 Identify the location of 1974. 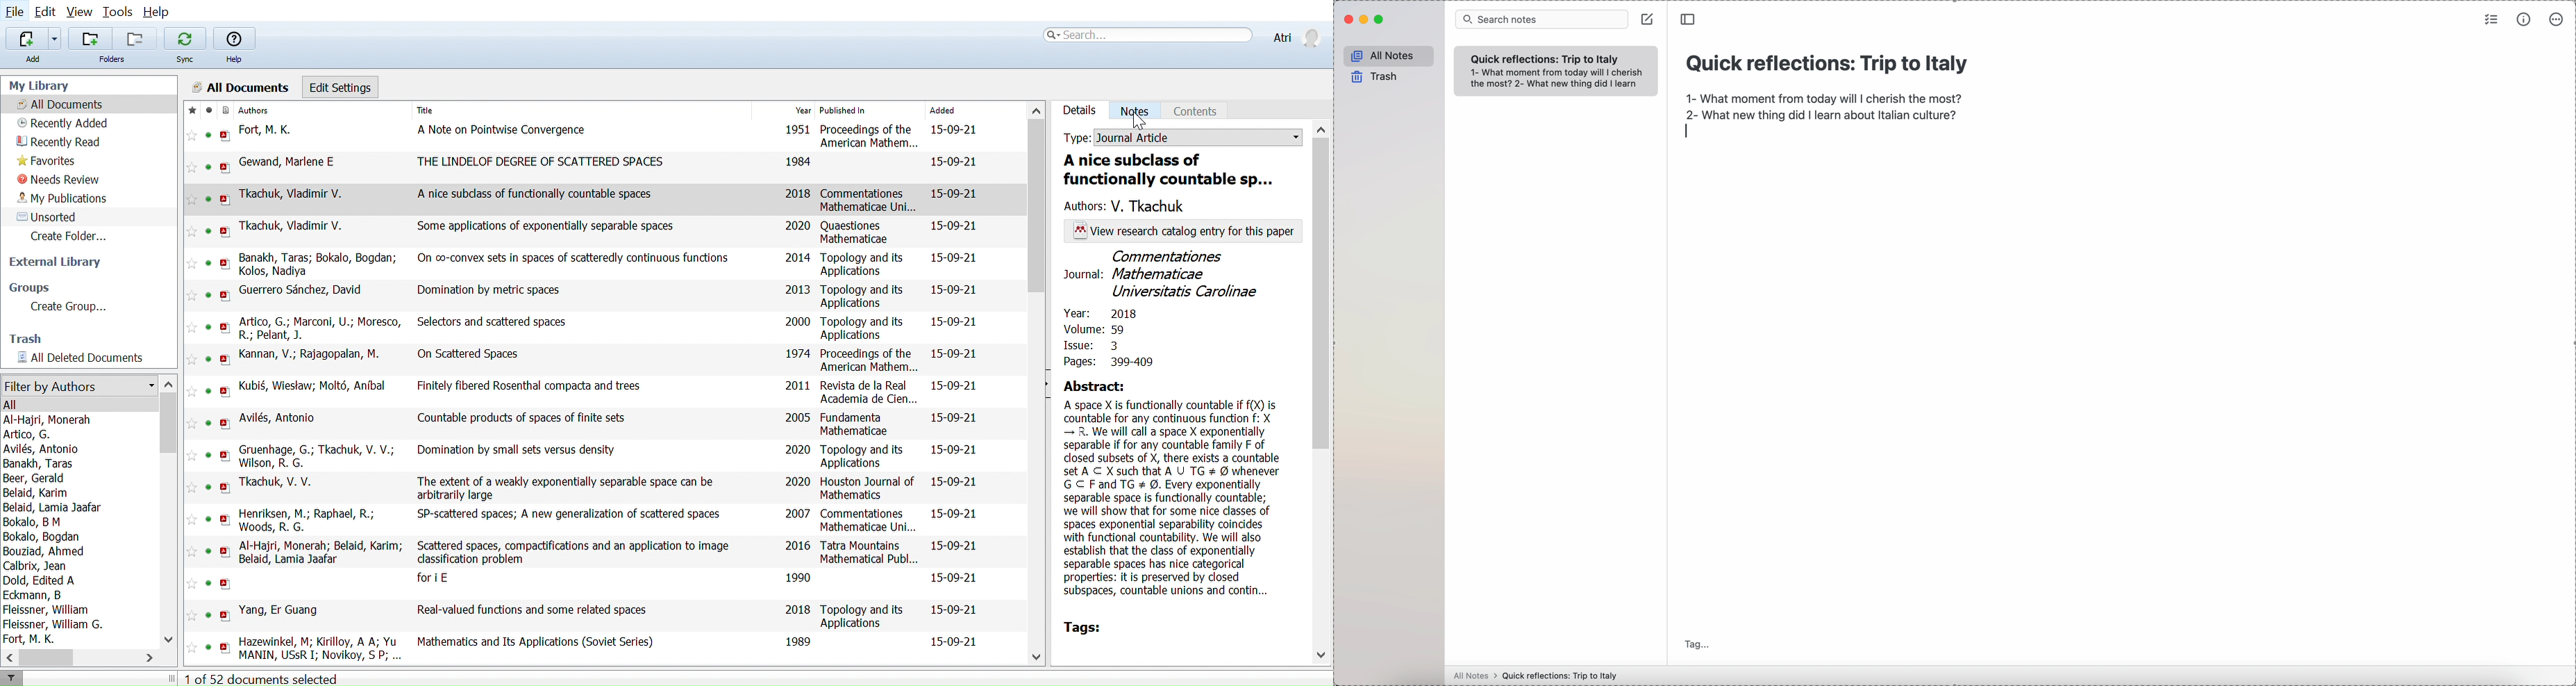
(798, 353).